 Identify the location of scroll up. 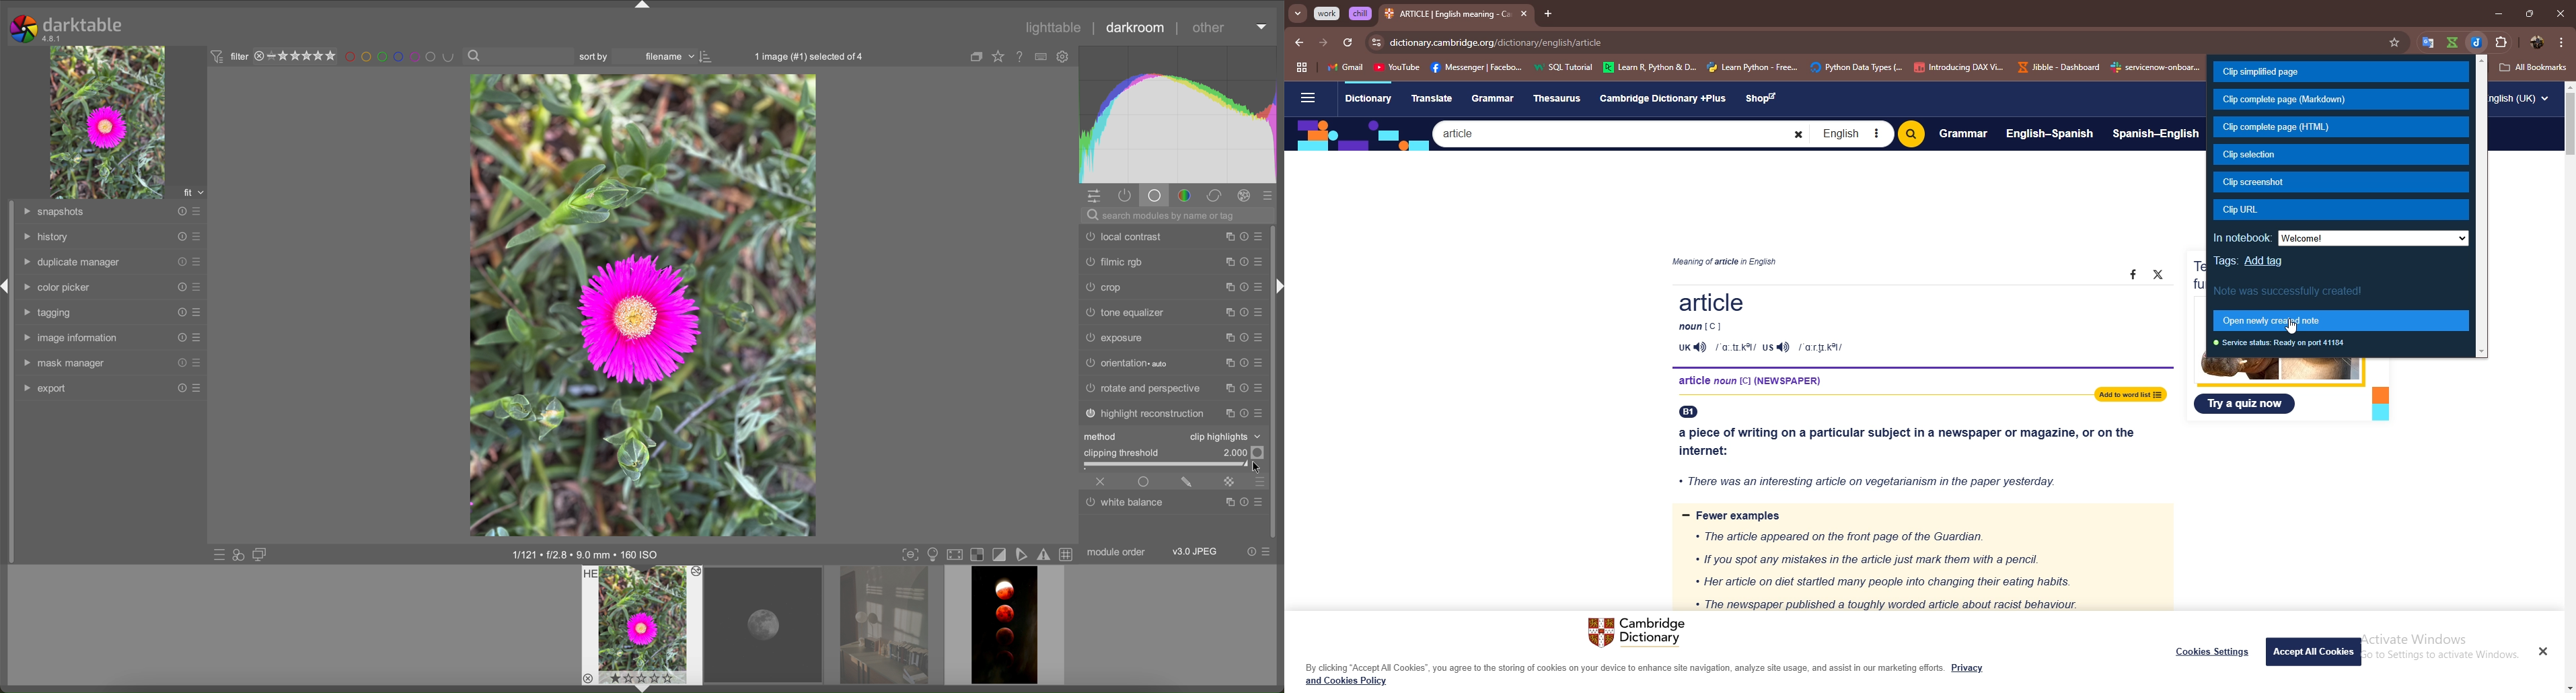
(2568, 86).